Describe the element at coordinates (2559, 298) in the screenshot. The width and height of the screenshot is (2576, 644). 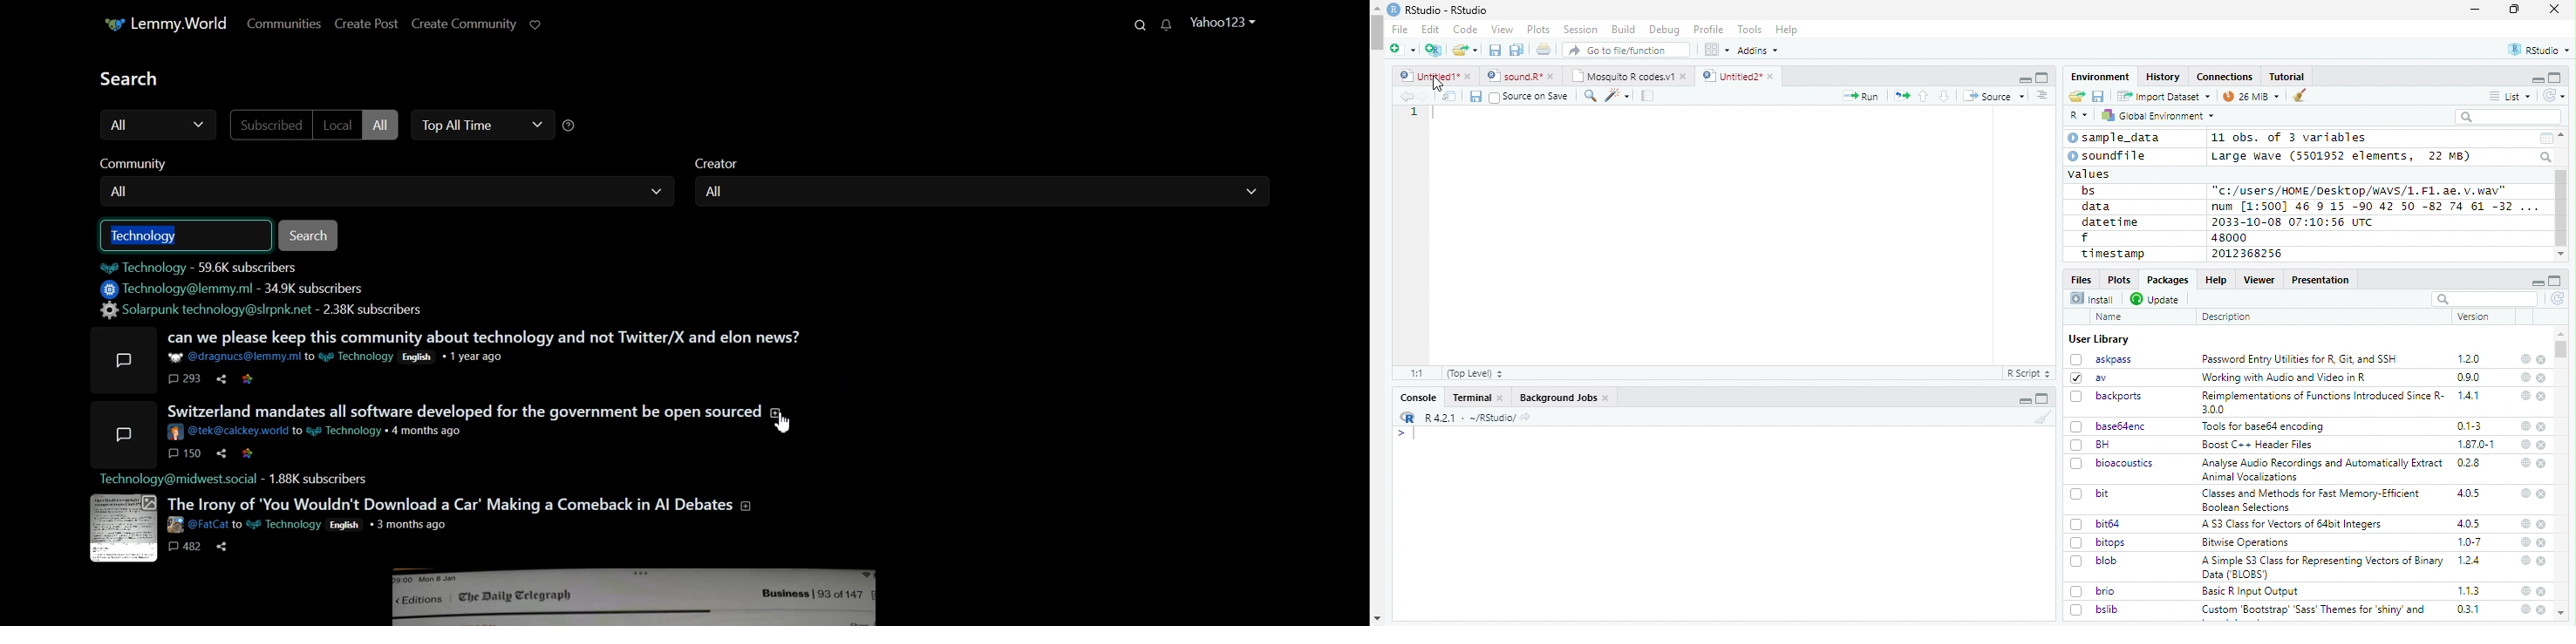
I see `Refresh` at that location.